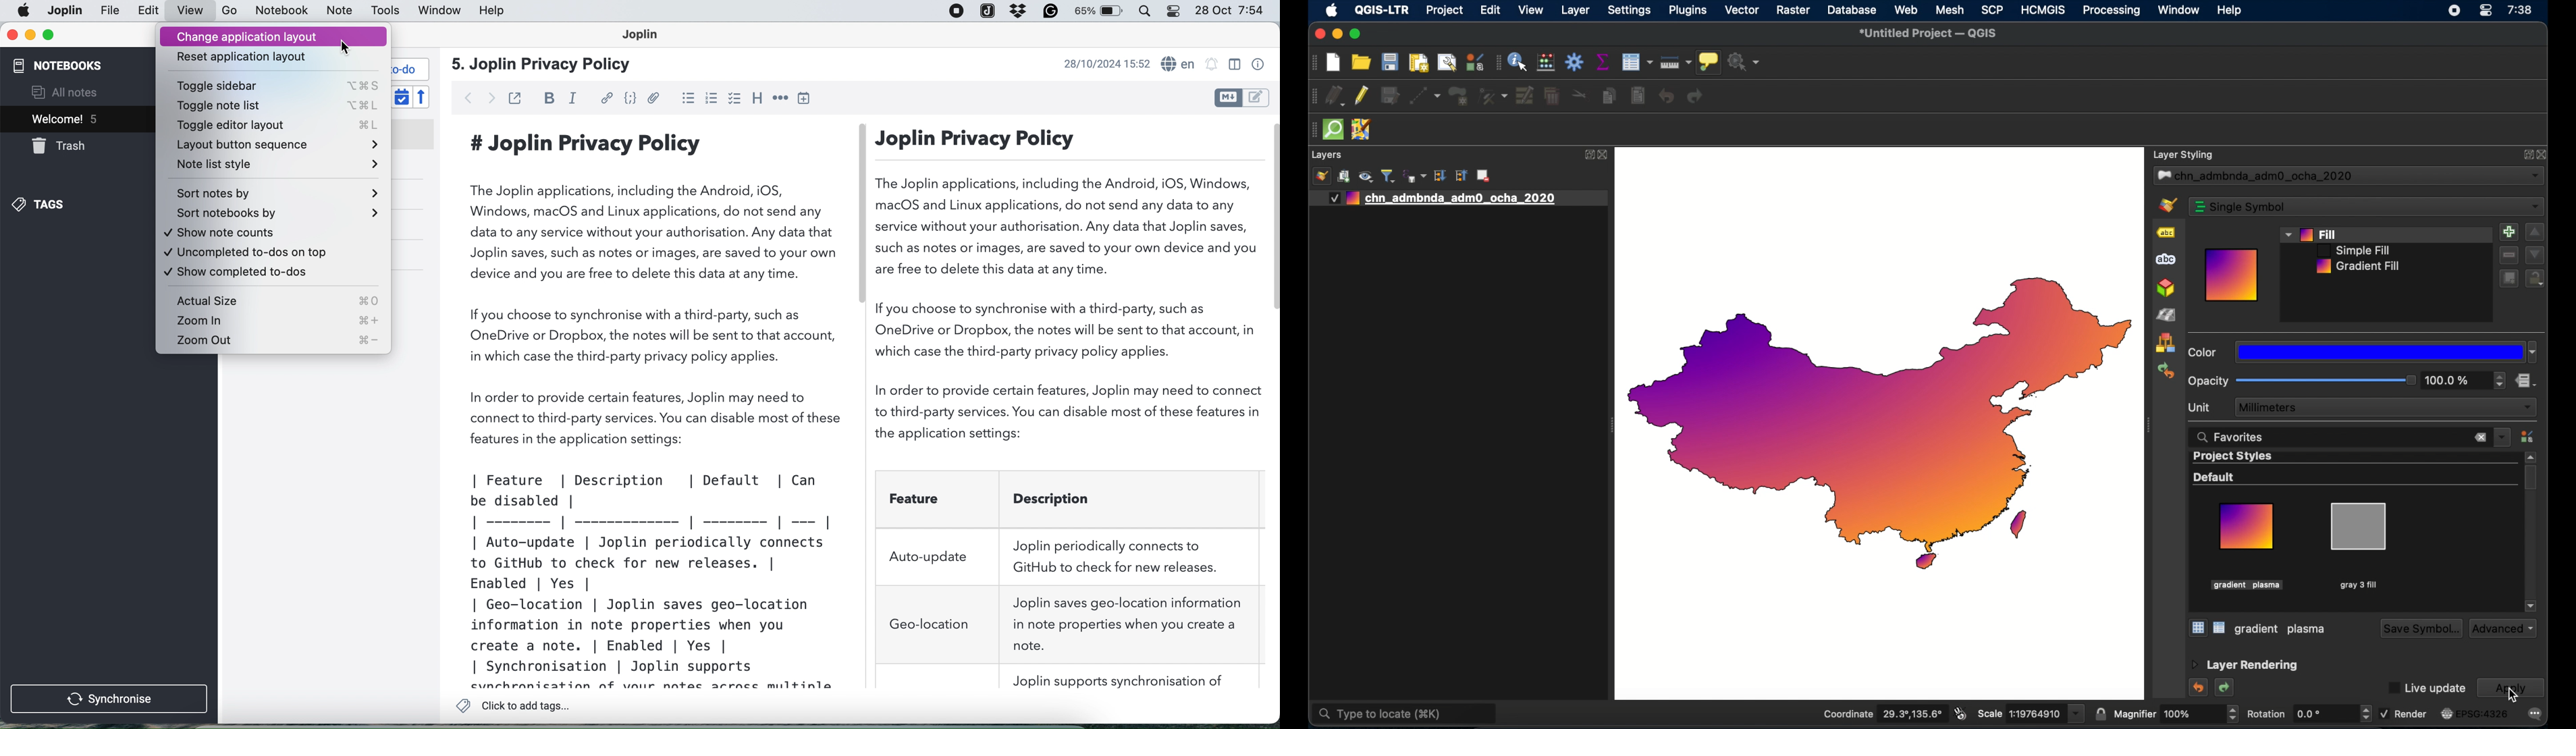 The height and width of the screenshot is (756, 2576). Describe the element at coordinates (273, 106) in the screenshot. I see `Toggle note list` at that location.